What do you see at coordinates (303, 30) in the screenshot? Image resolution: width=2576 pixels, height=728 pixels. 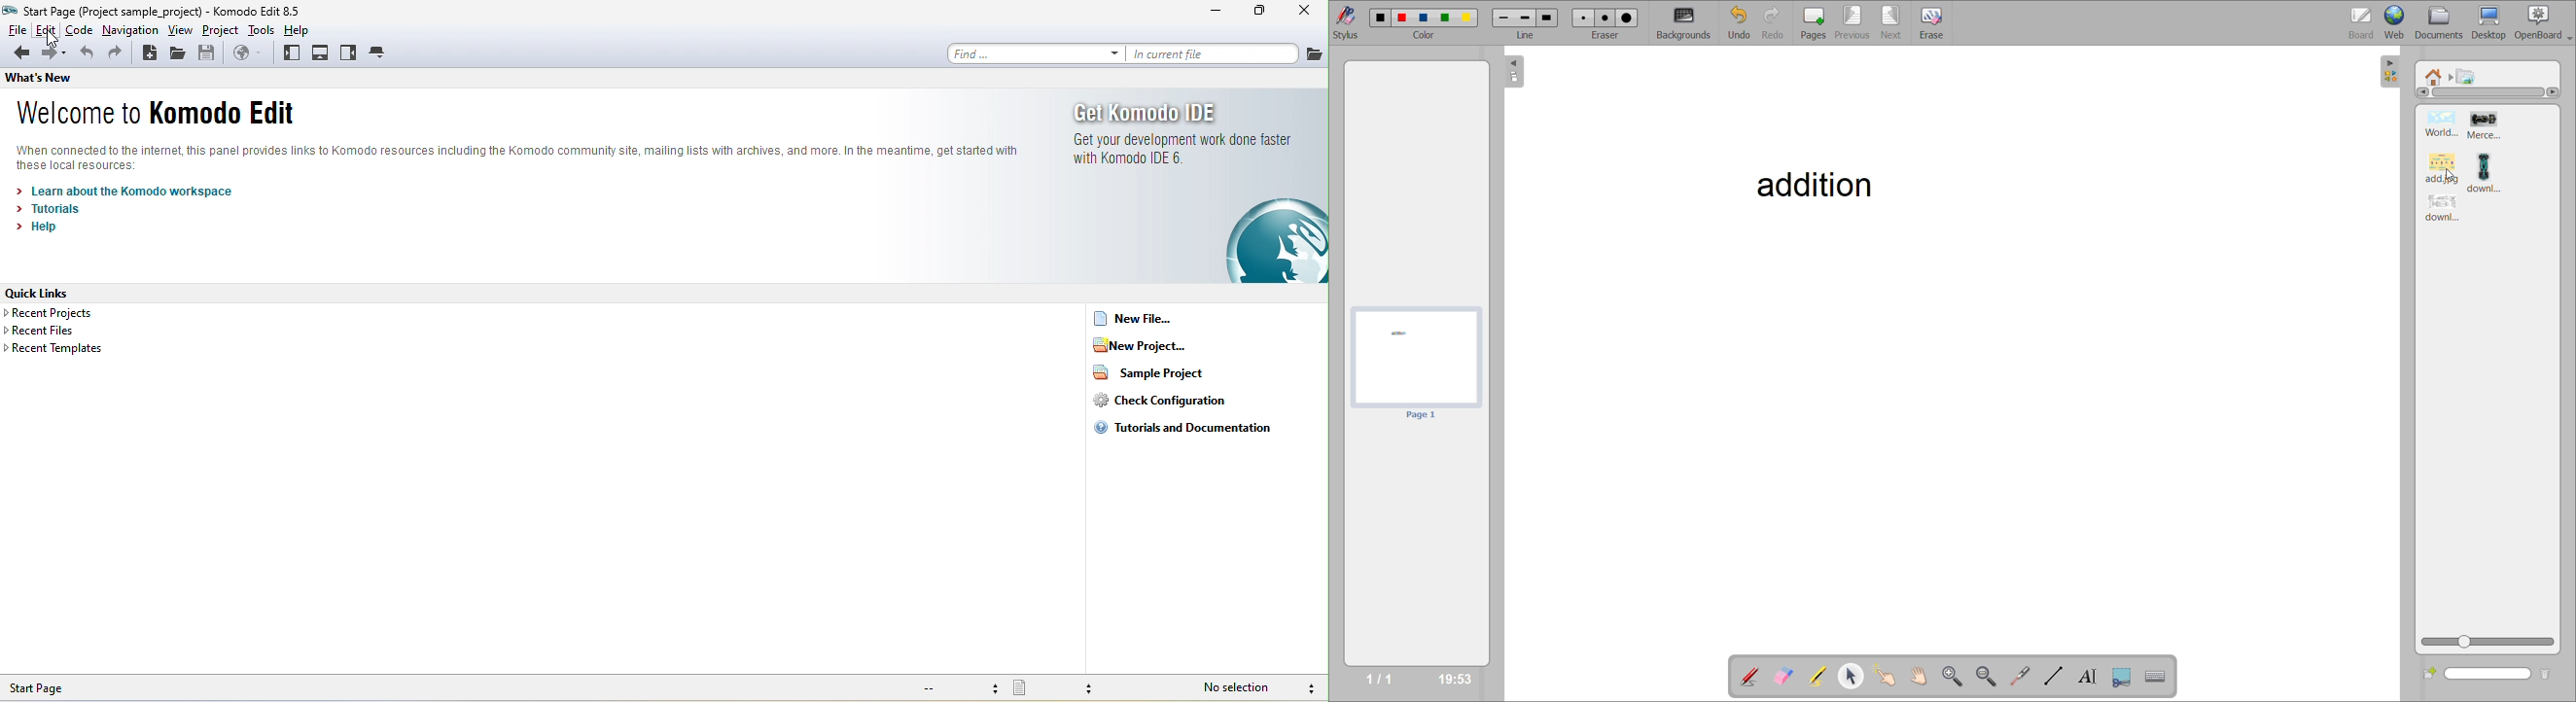 I see `help` at bounding box center [303, 30].